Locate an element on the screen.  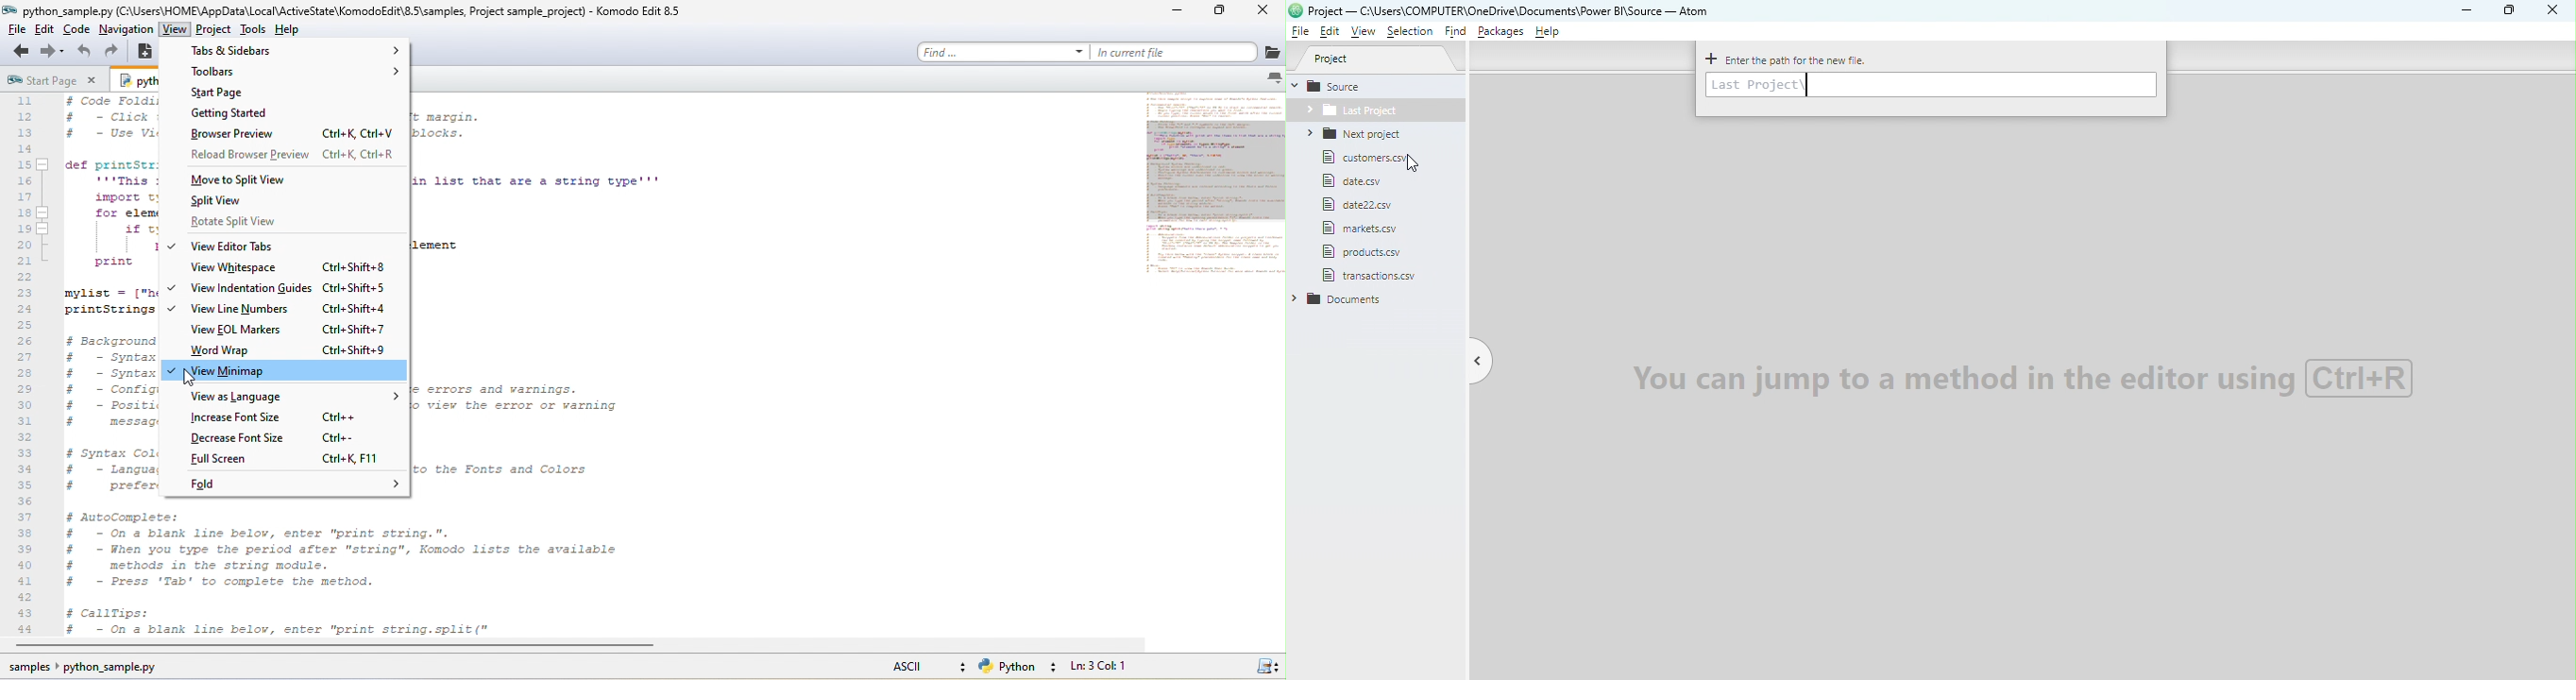
Maximize is located at coordinates (2512, 9).